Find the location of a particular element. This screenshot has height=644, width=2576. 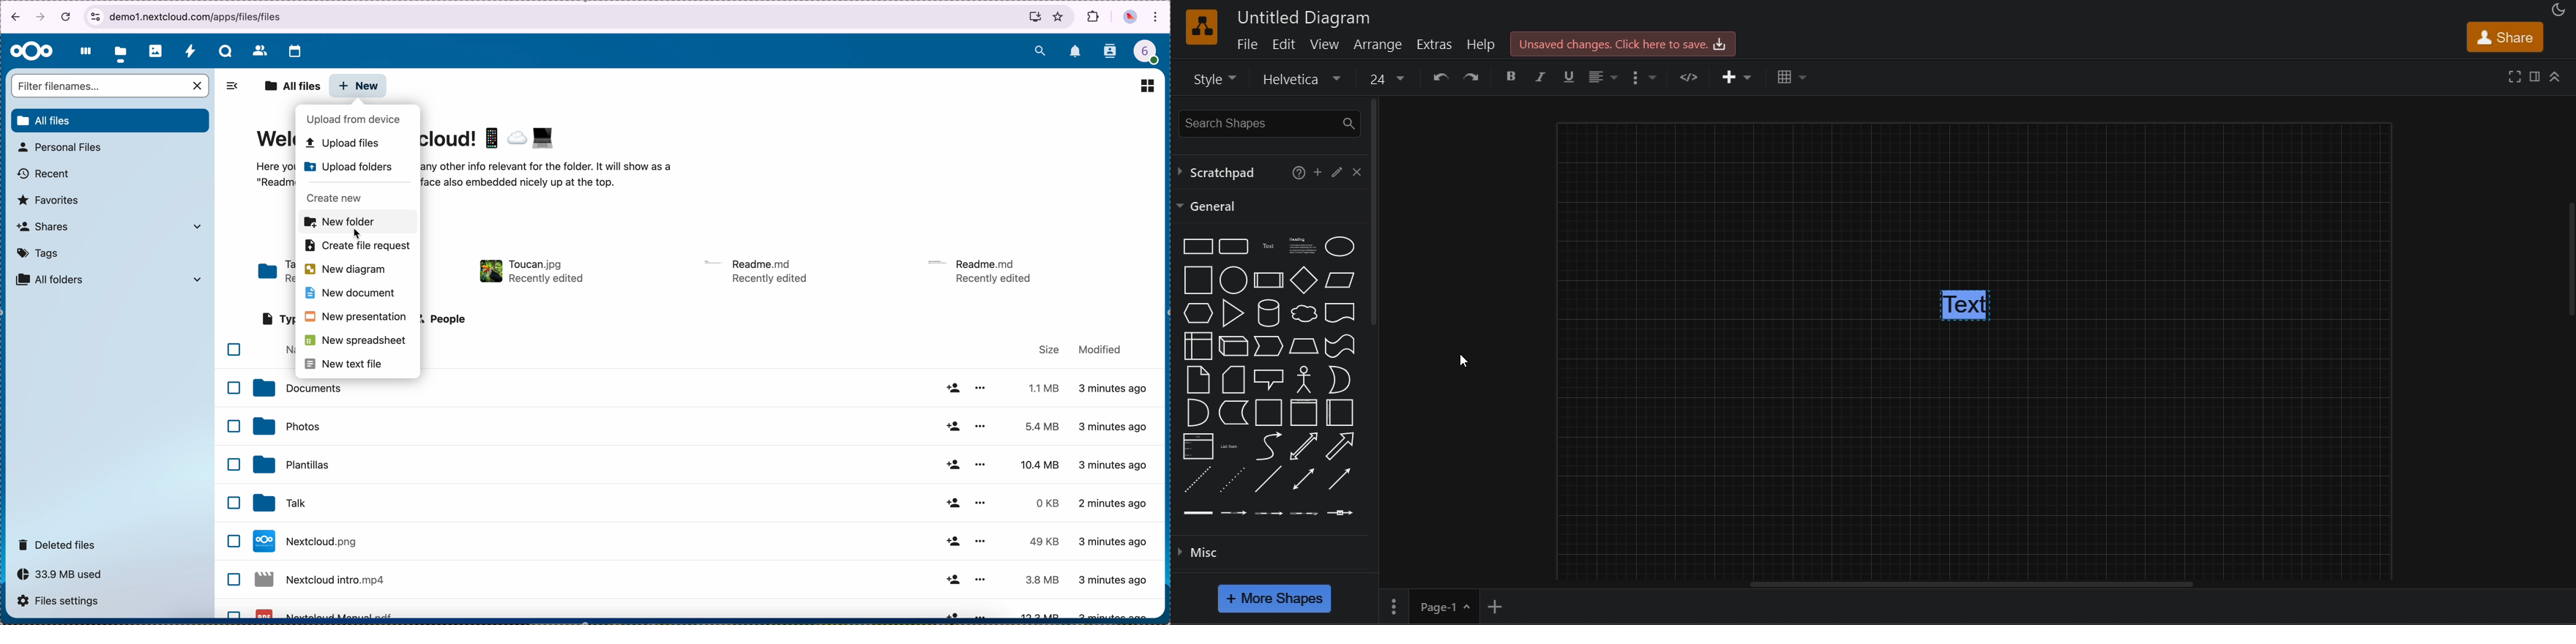

click on new folder is located at coordinates (356, 223).